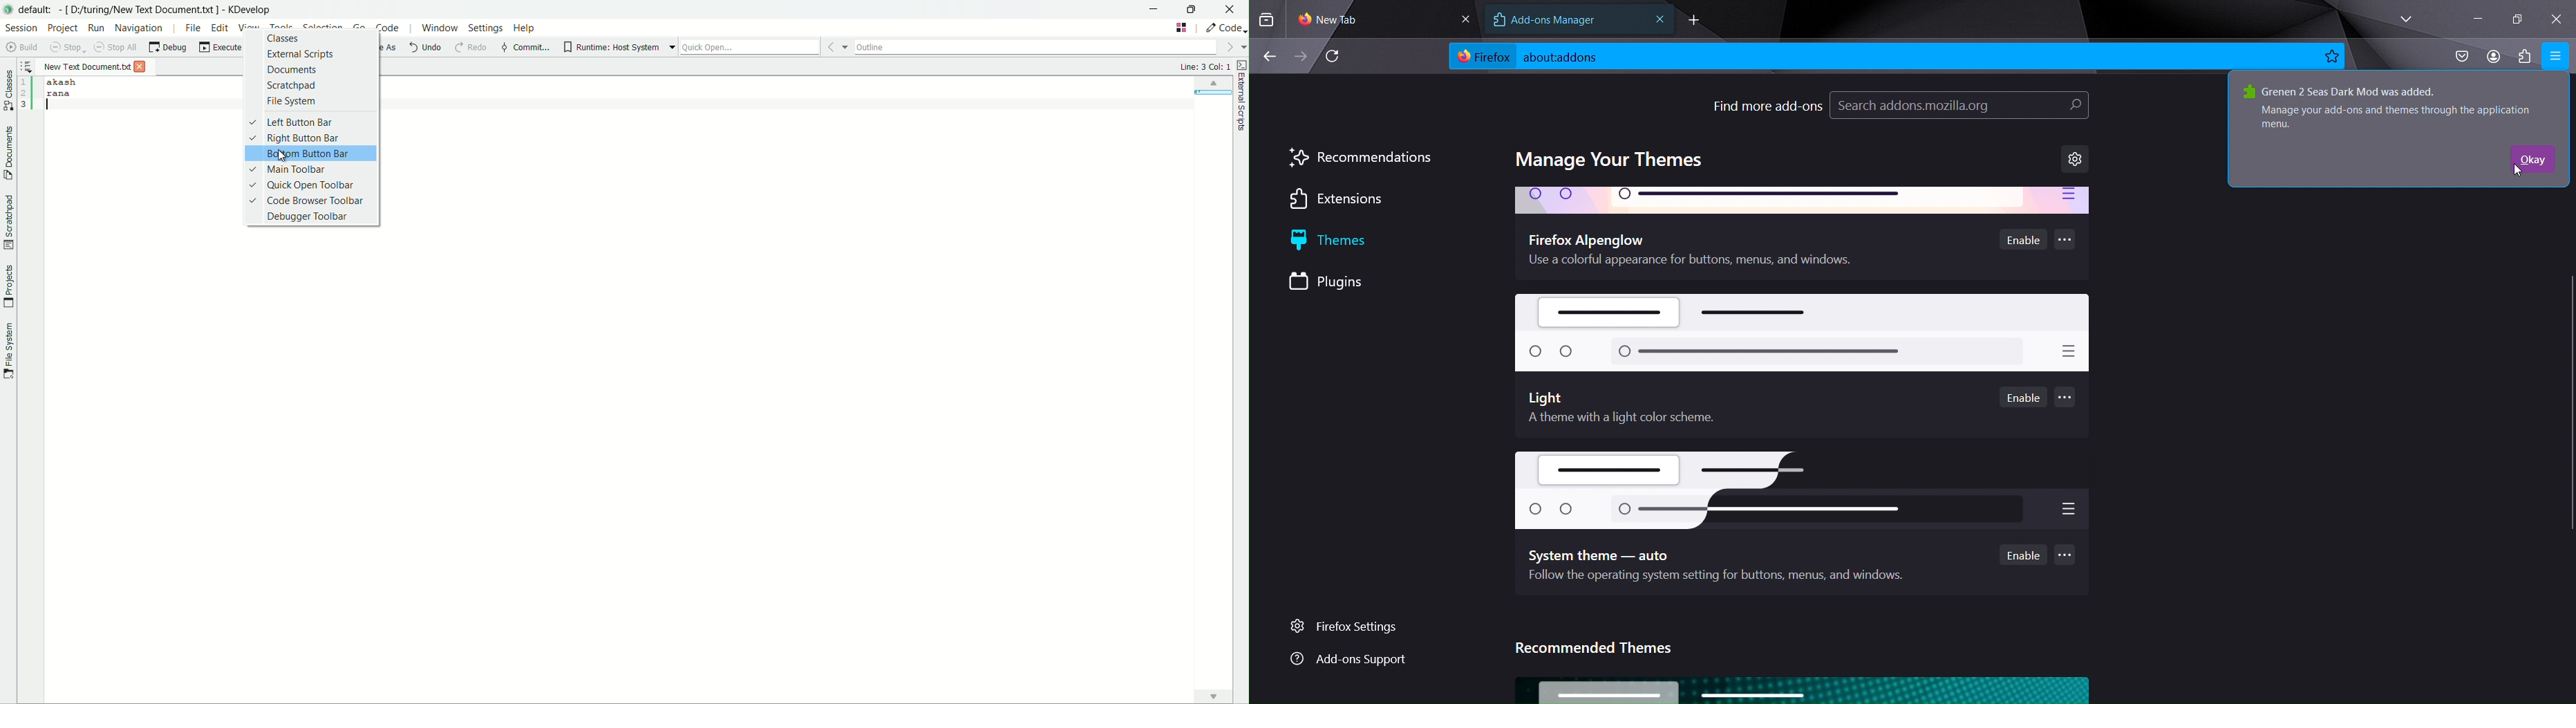 The image size is (2576, 728). What do you see at coordinates (1266, 19) in the screenshot?
I see `search tabs` at bounding box center [1266, 19].